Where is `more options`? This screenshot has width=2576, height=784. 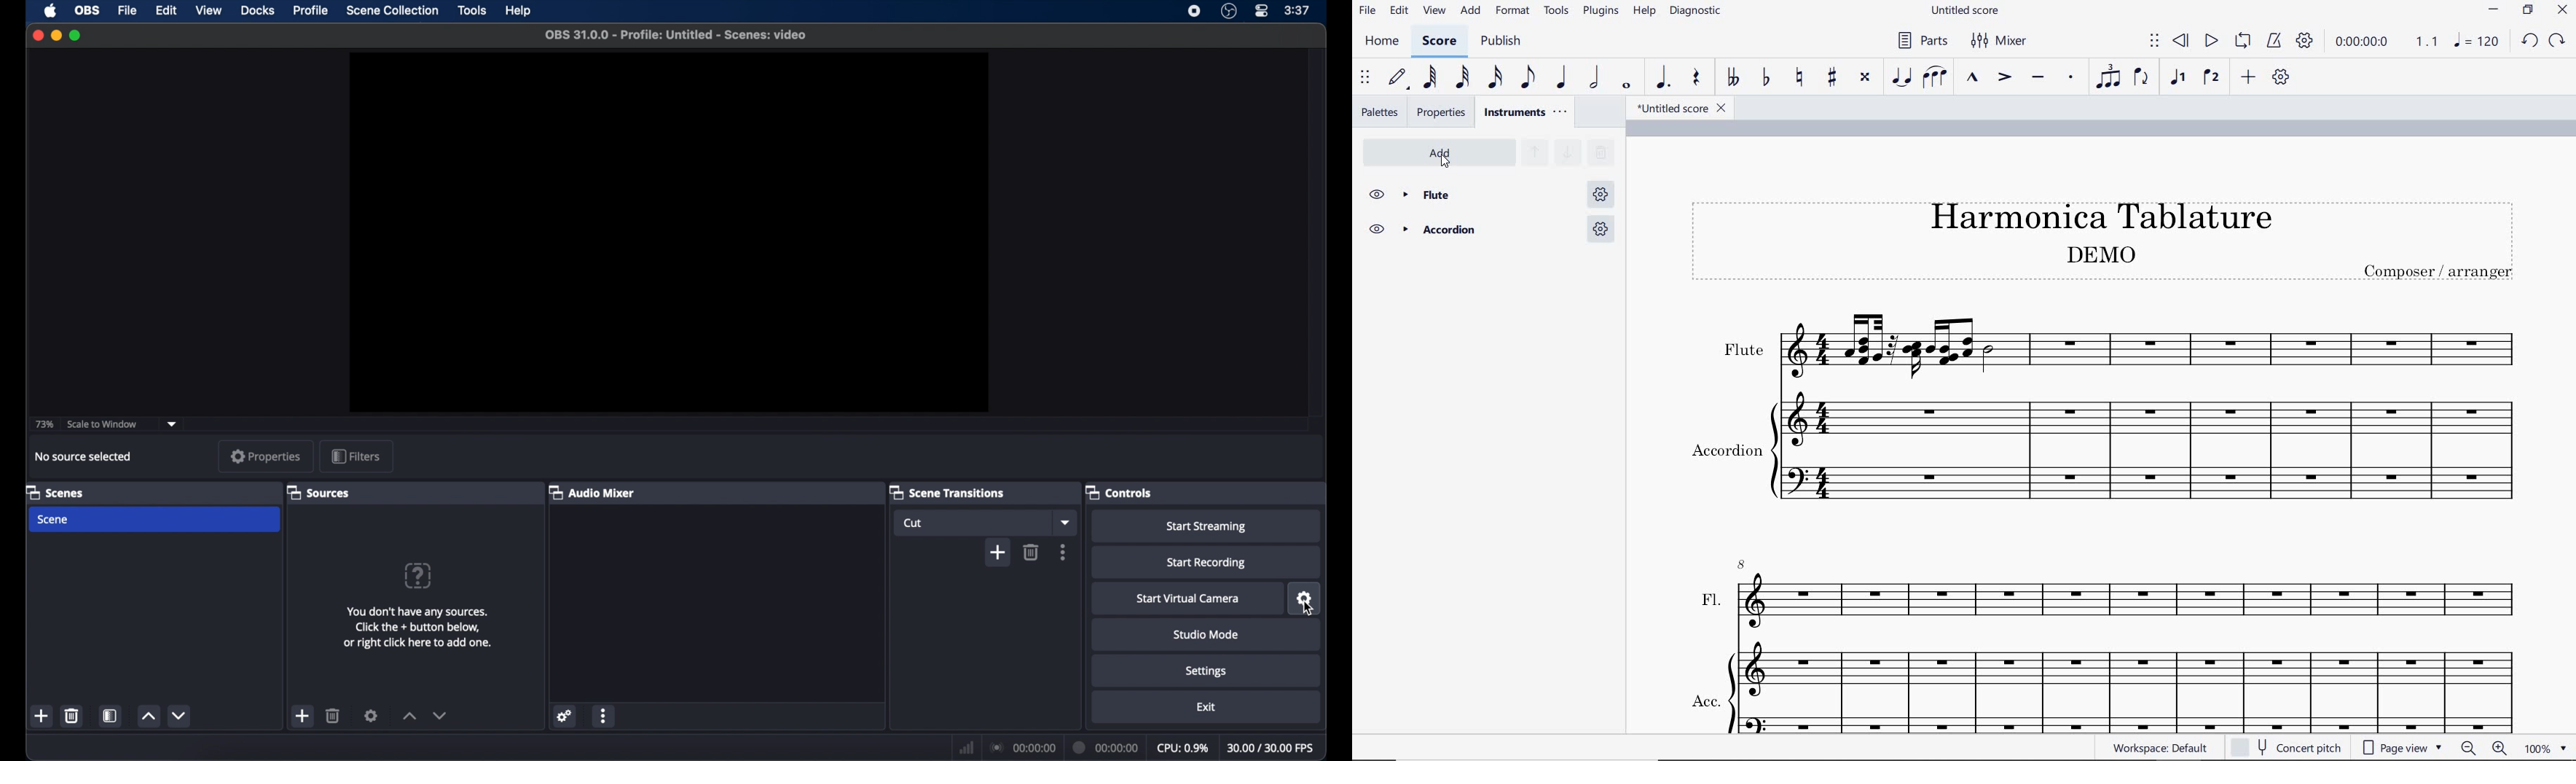
more options is located at coordinates (1063, 552).